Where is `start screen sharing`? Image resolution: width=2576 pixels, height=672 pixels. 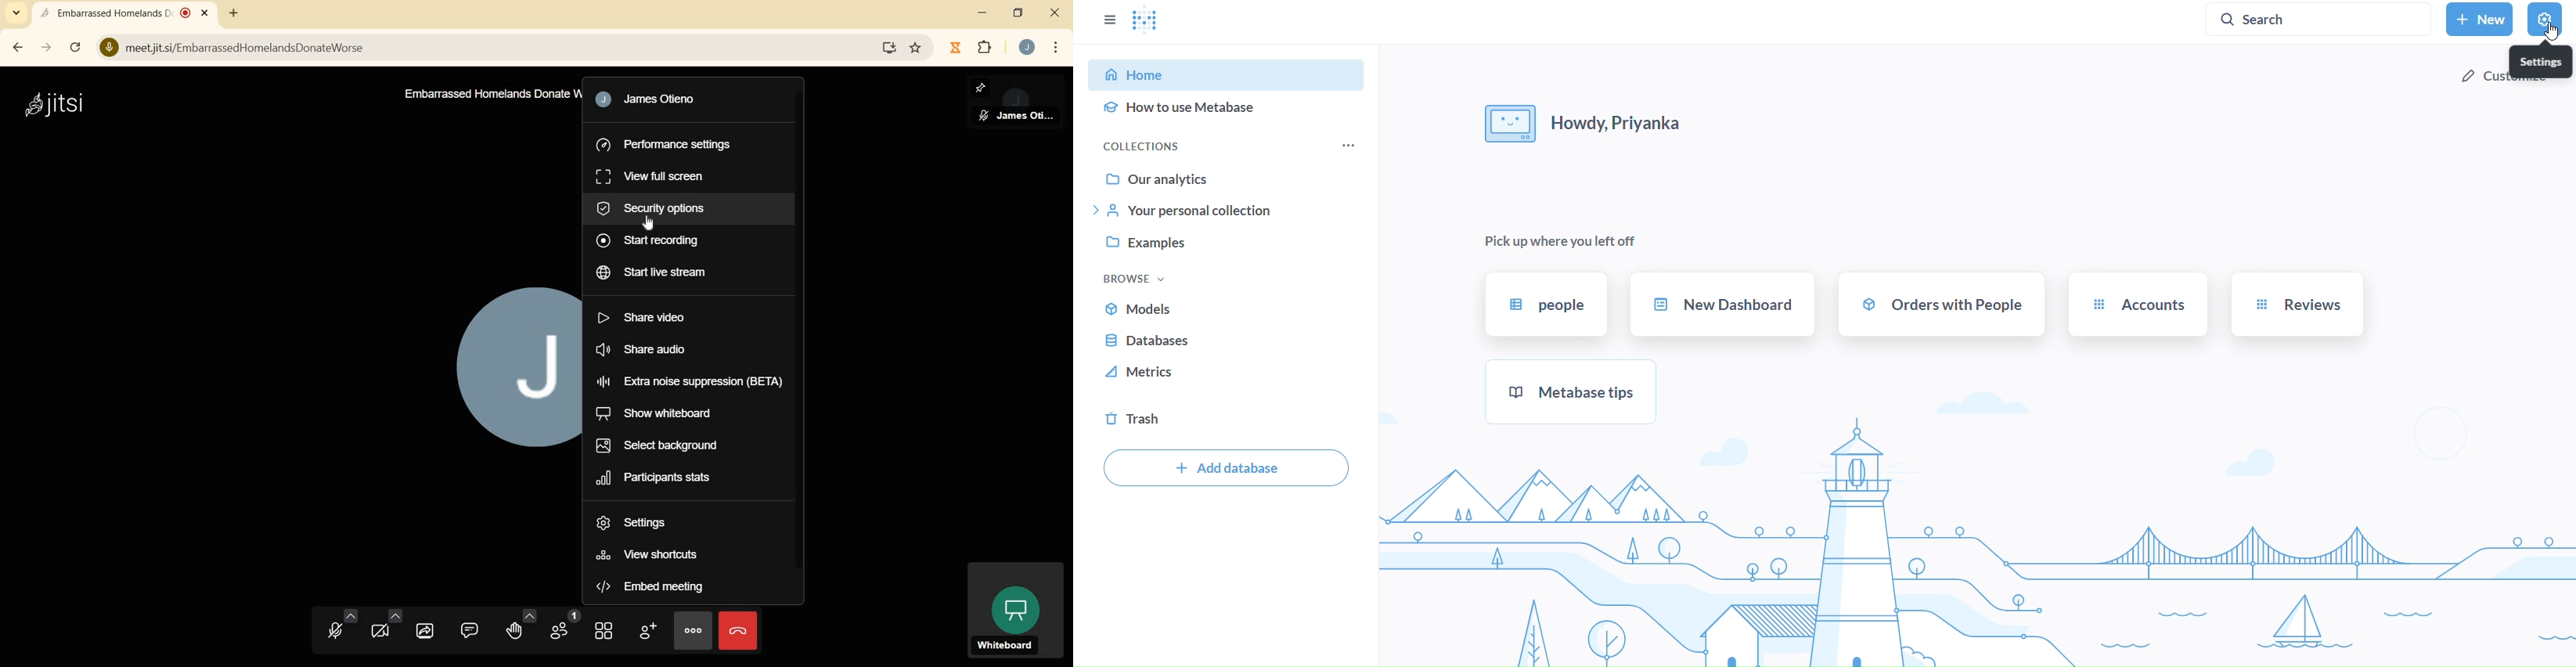 start screen sharing is located at coordinates (426, 630).